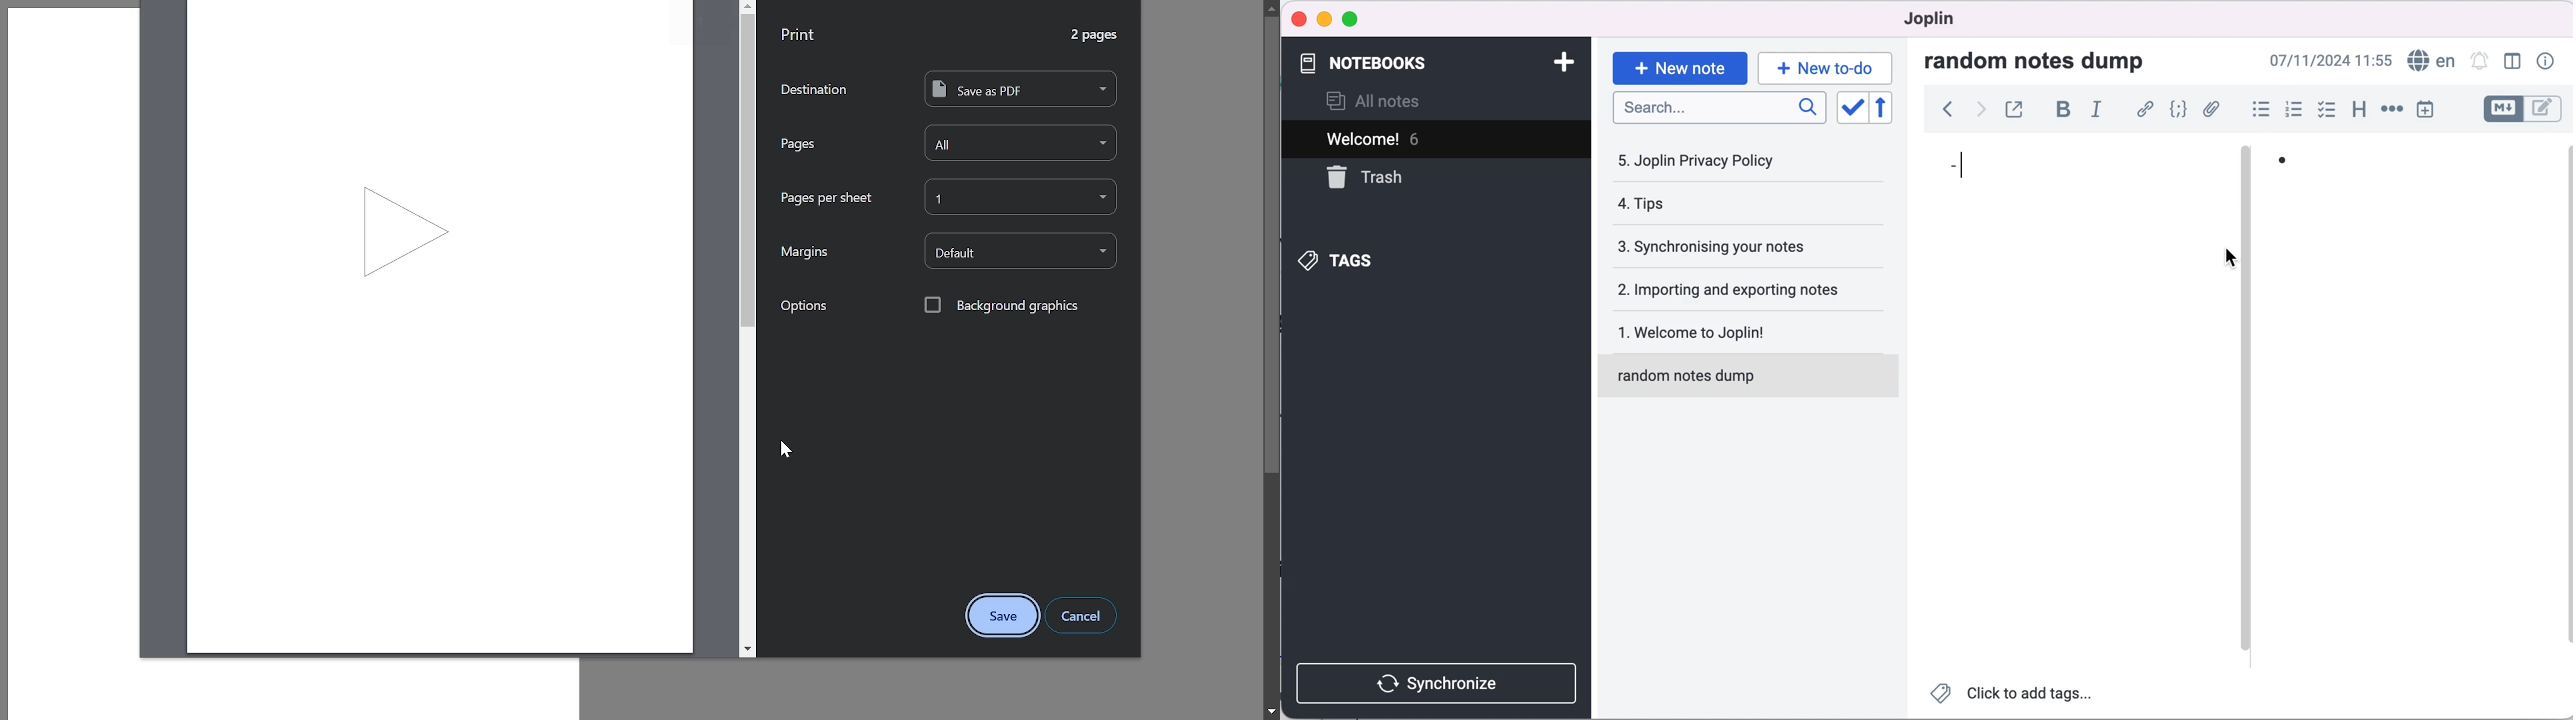 This screenshot has height=728, width=2576. I want to click on add notebook, so click(1557, 65).